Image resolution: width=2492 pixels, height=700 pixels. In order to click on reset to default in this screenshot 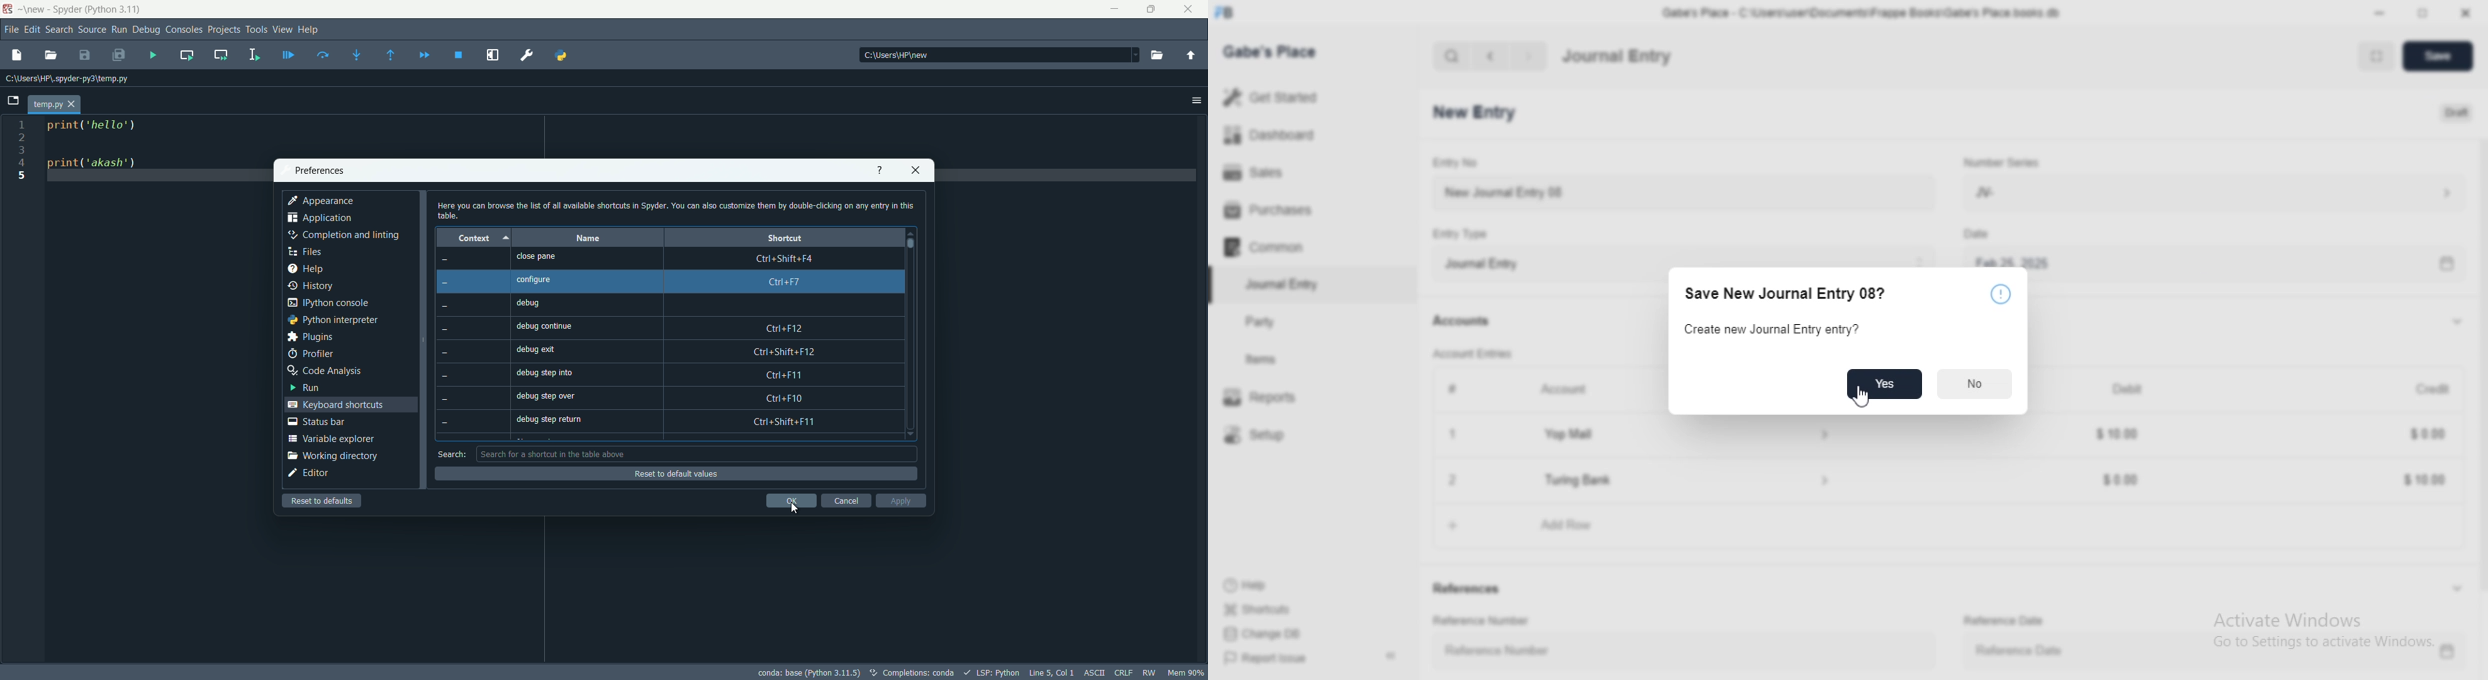, I will do `click(323, 500)`.